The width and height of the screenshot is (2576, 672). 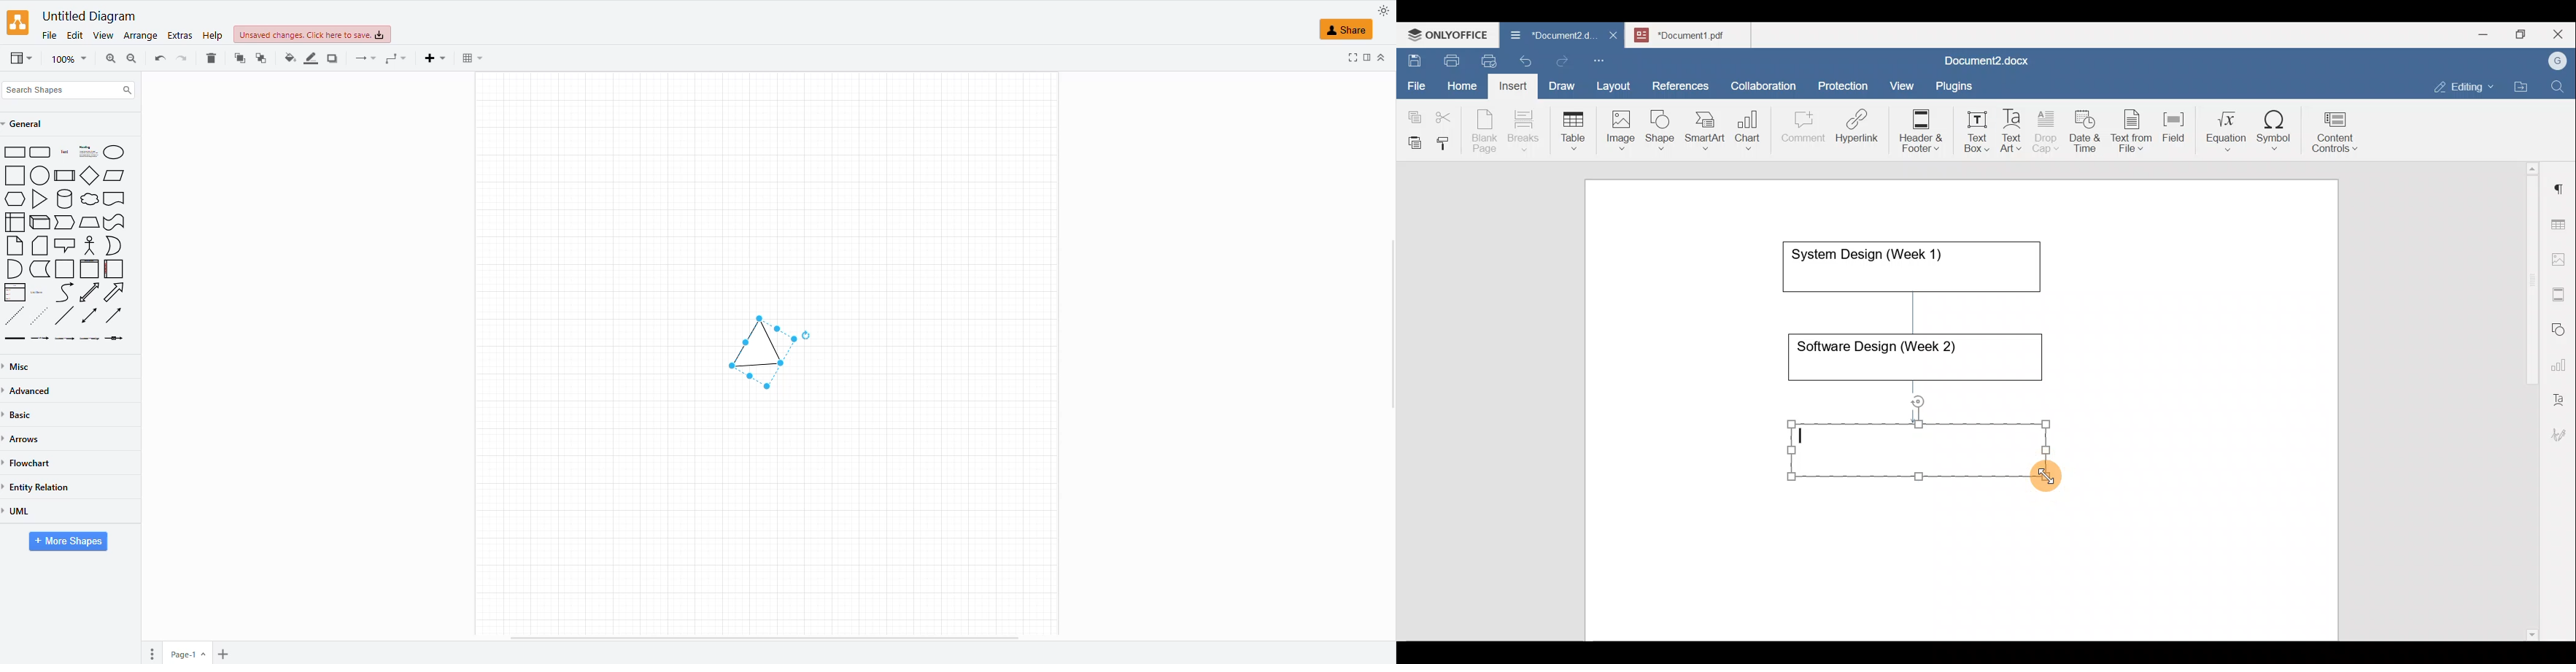 What do you see at coordinates (1562, 61) in the screenshot?
I see `Redo` at bounding box center [1562, 61].